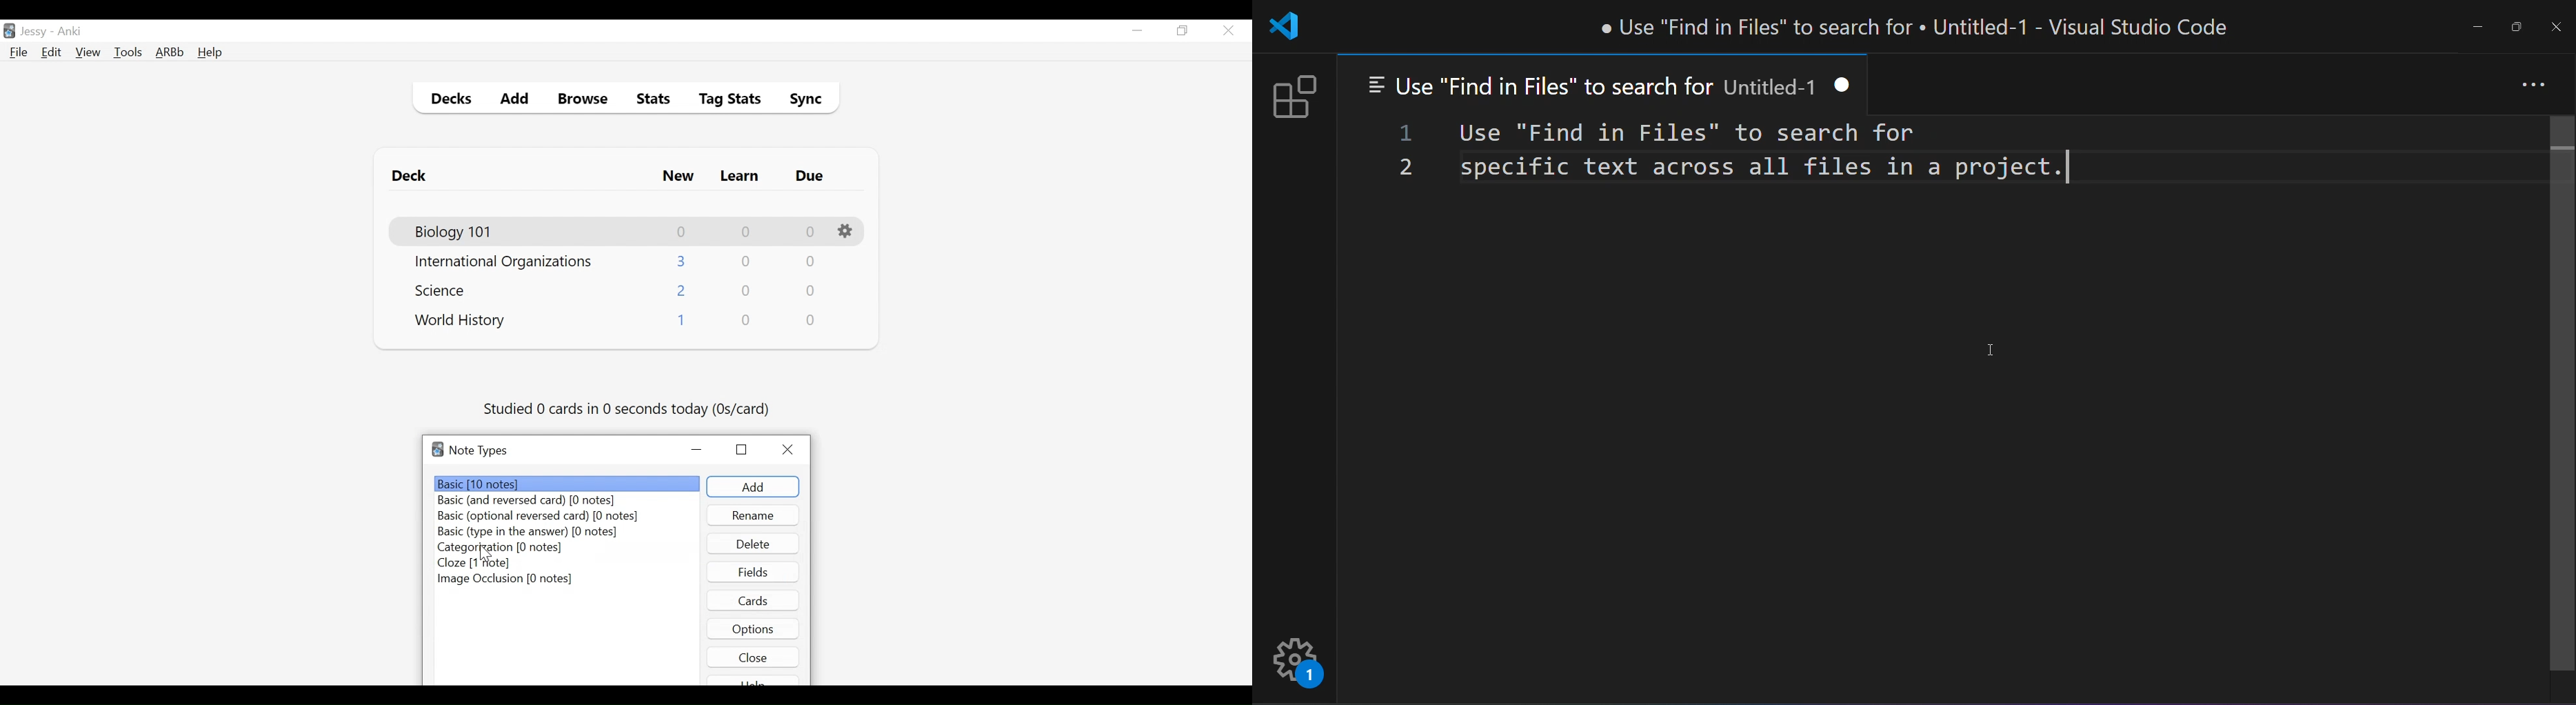 This screenshot has width=2576, height=728. What do you see at coordinates (1850, 86) in the screenshot?
I see `close tab` at bounding box center [1850, 86].